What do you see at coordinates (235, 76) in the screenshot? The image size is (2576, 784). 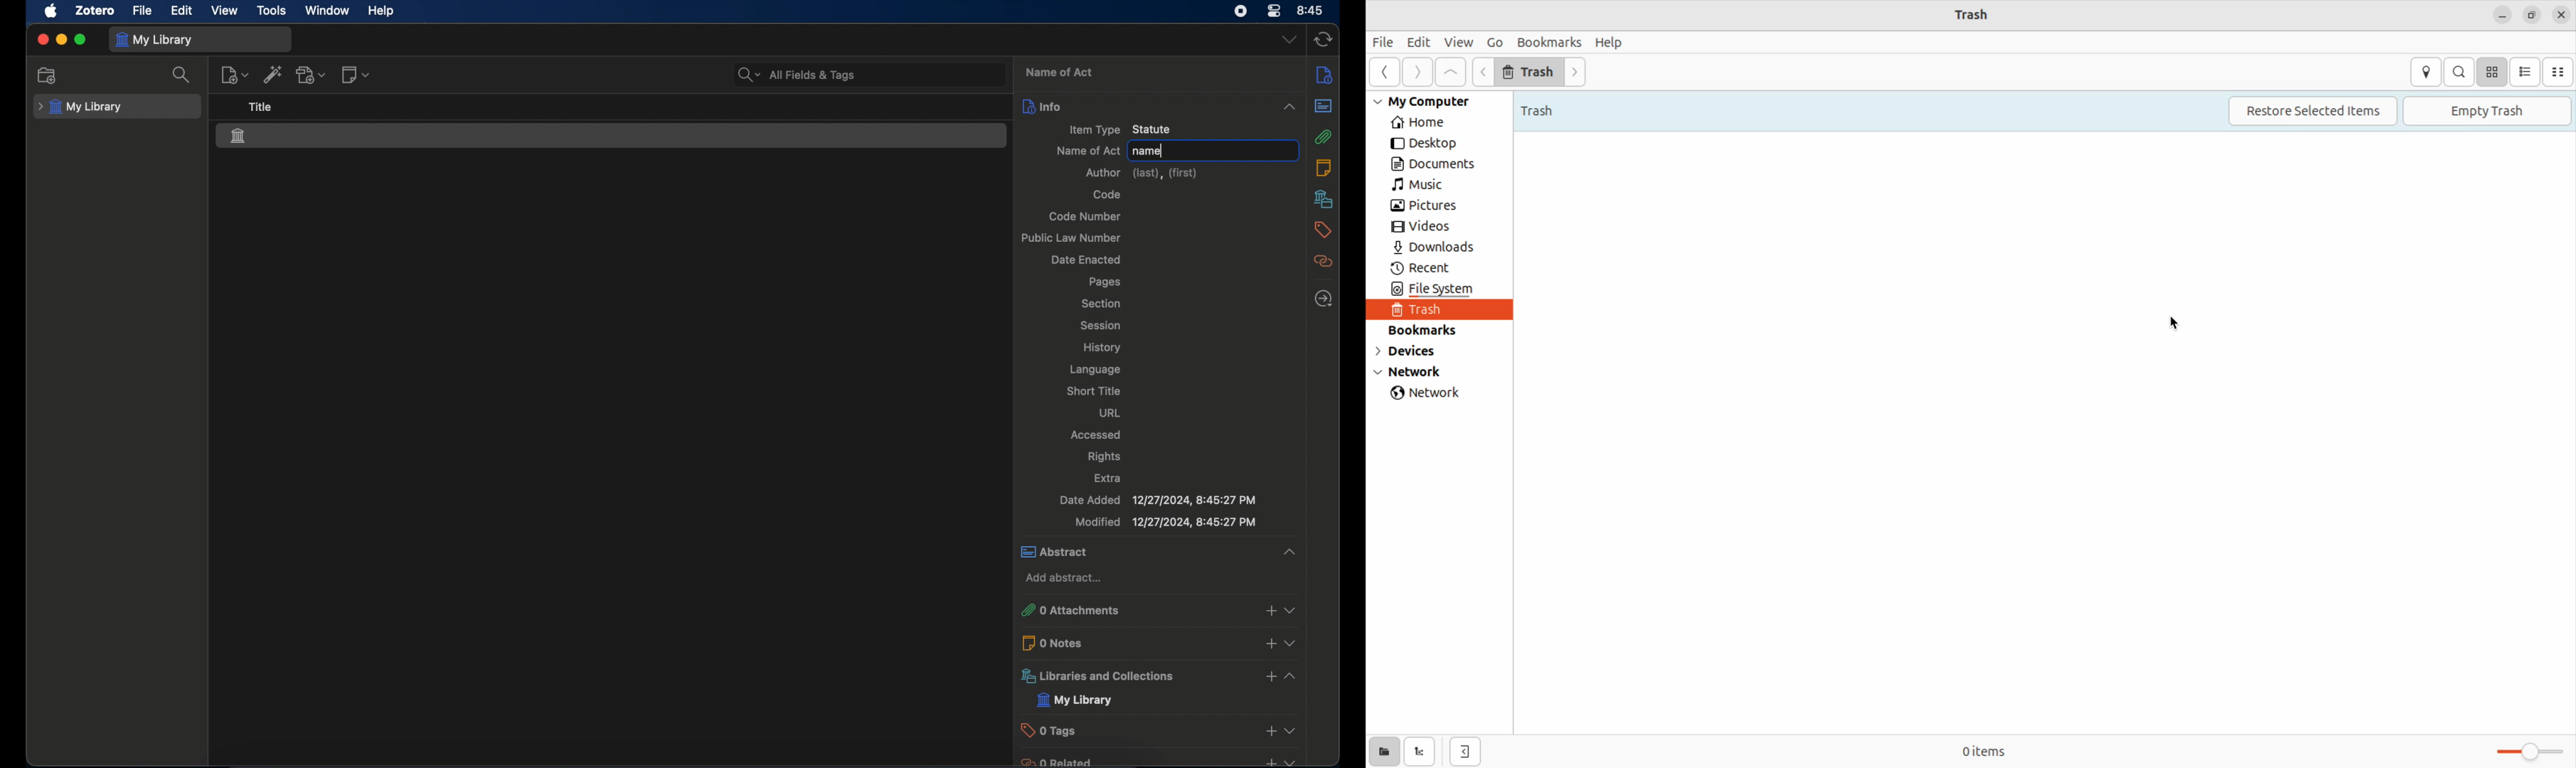 I see `new item` at bounding box center [235, 76].